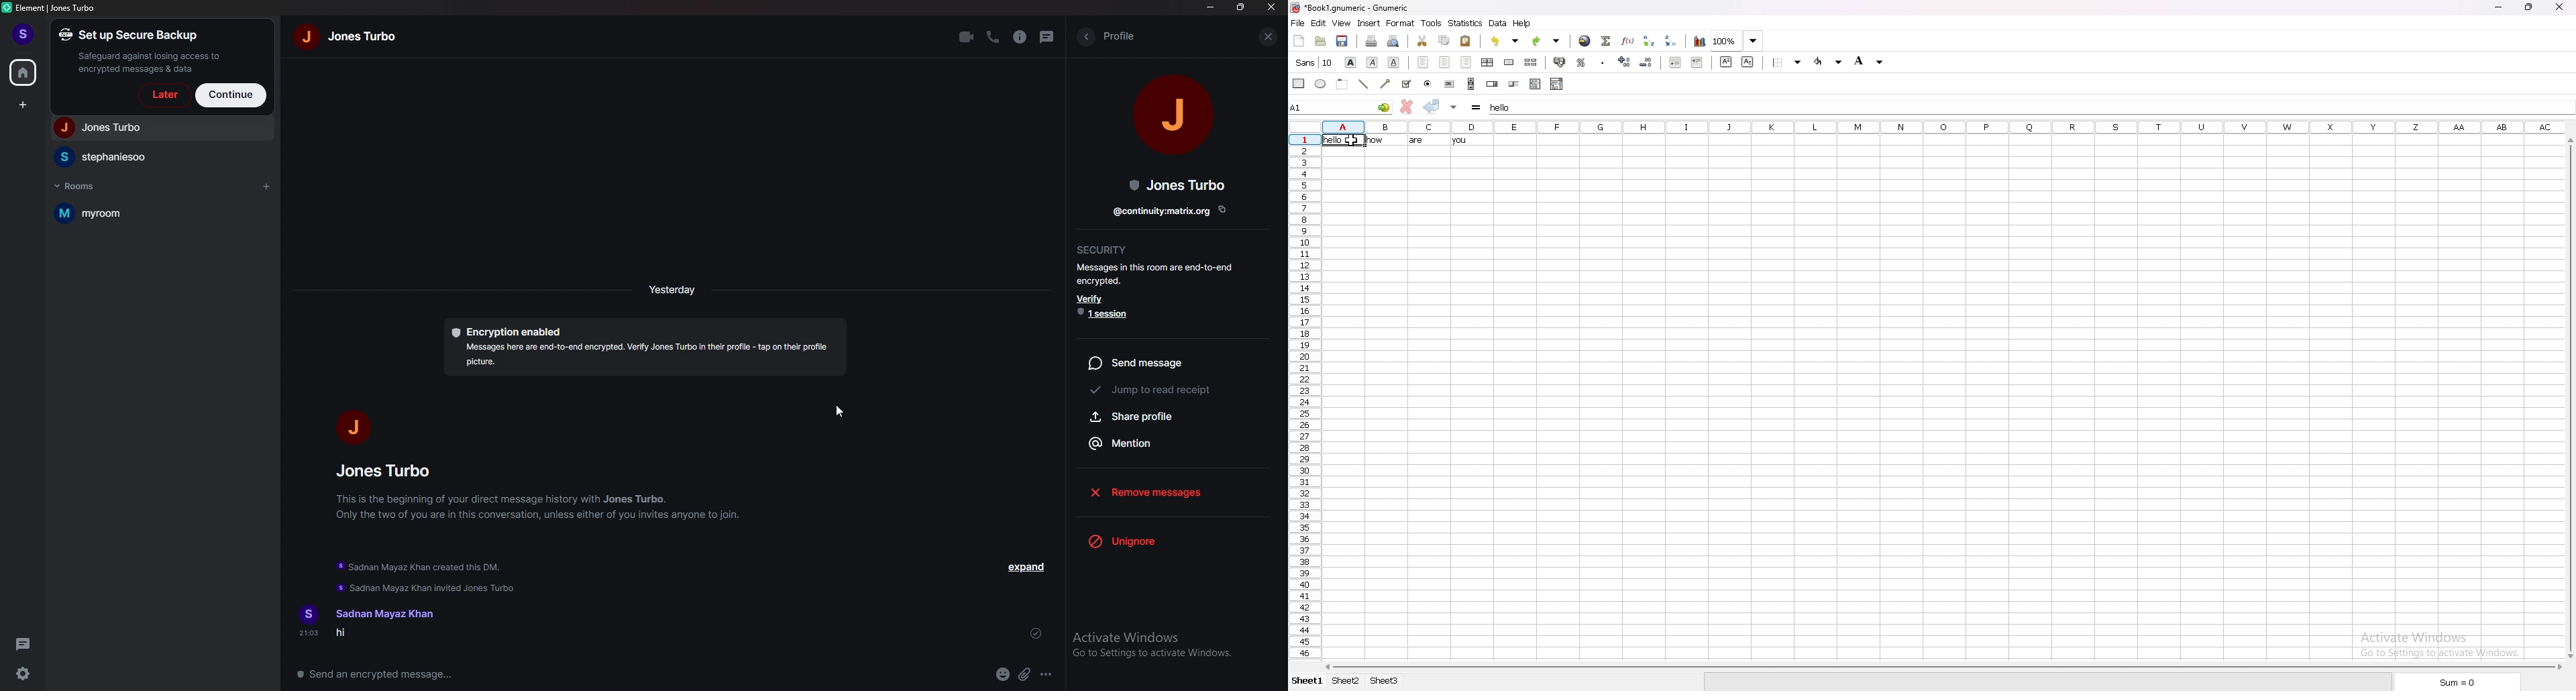  I want to click on name, so click(349, 36).